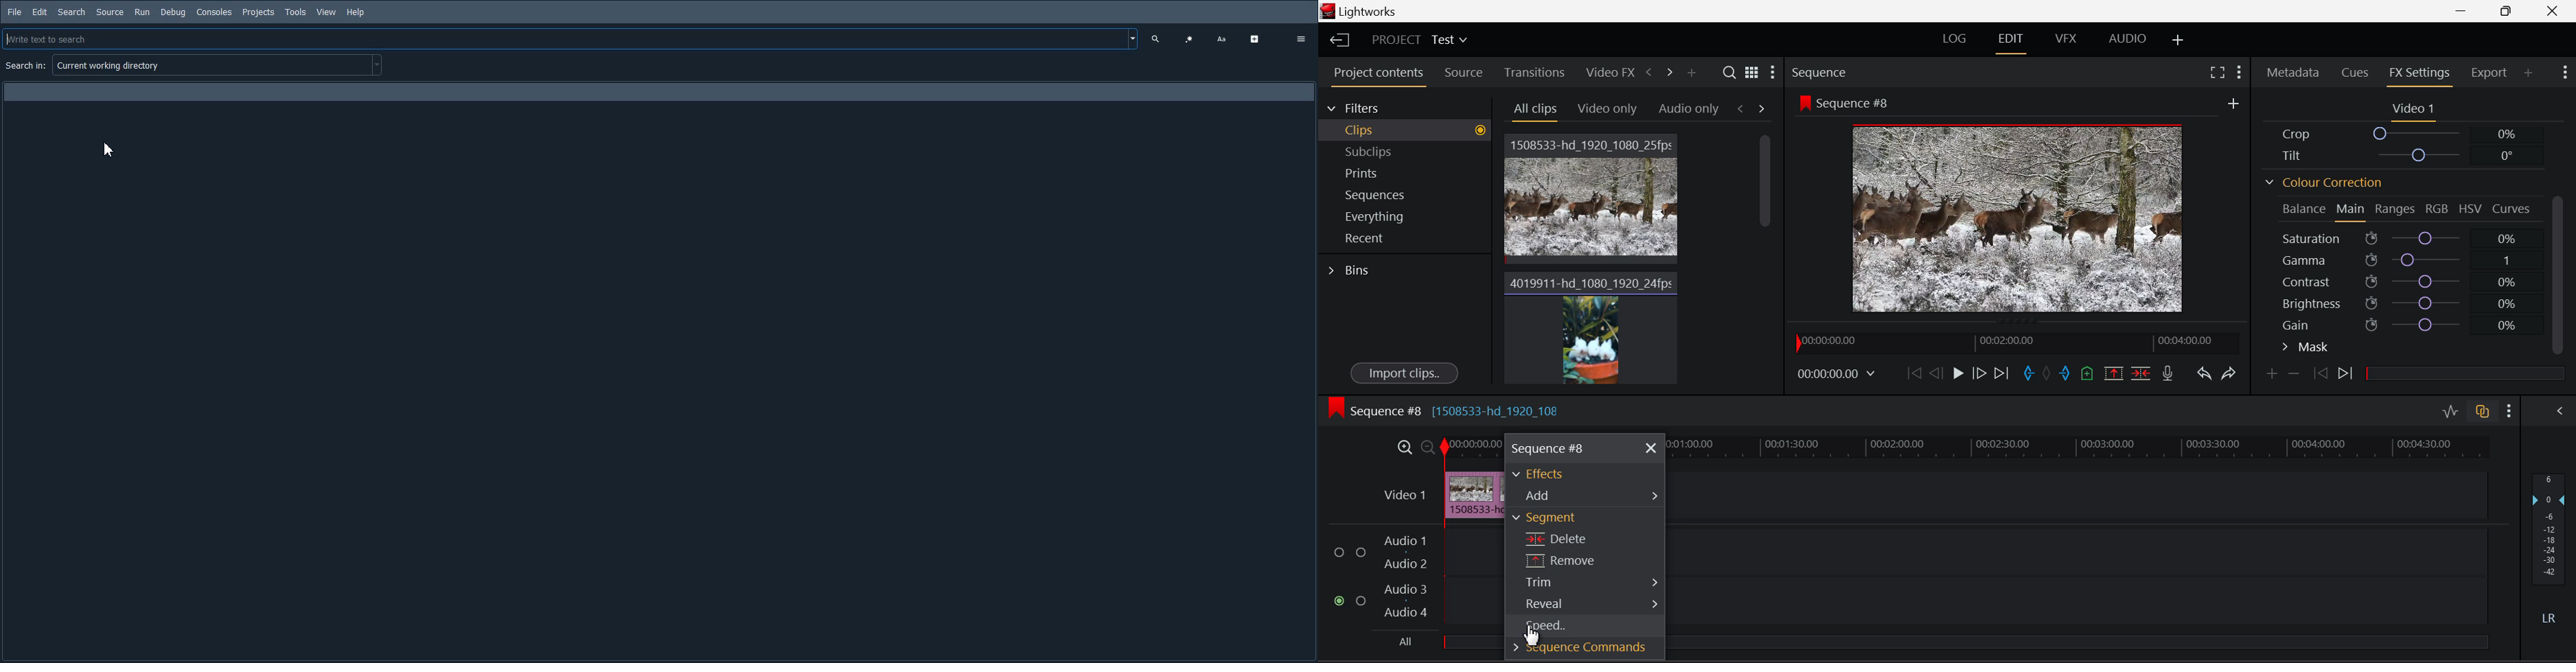 This screenshot has height=672, width=2576. I want to click on Crop, so click(2403, 134).